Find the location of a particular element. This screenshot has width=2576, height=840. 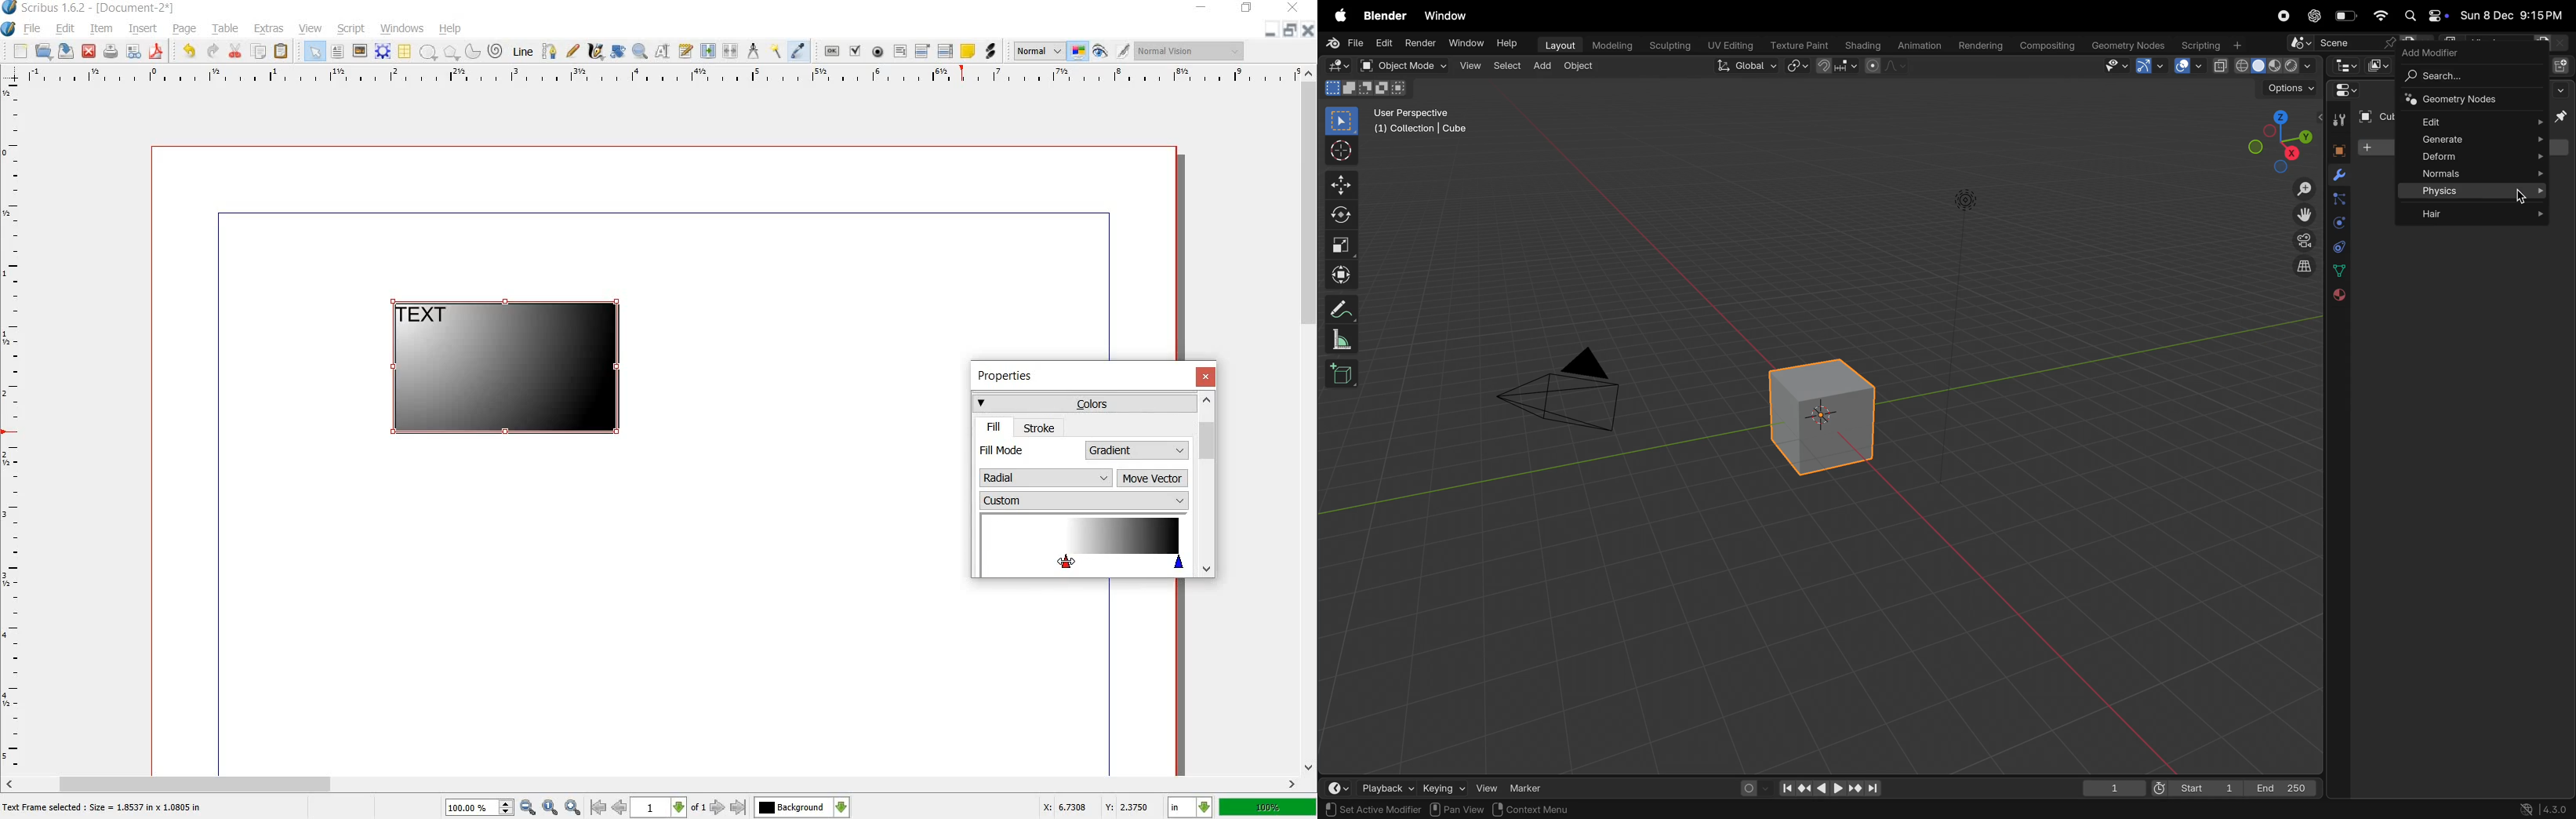

edit text with story editor is located at coordinates (685, 51).